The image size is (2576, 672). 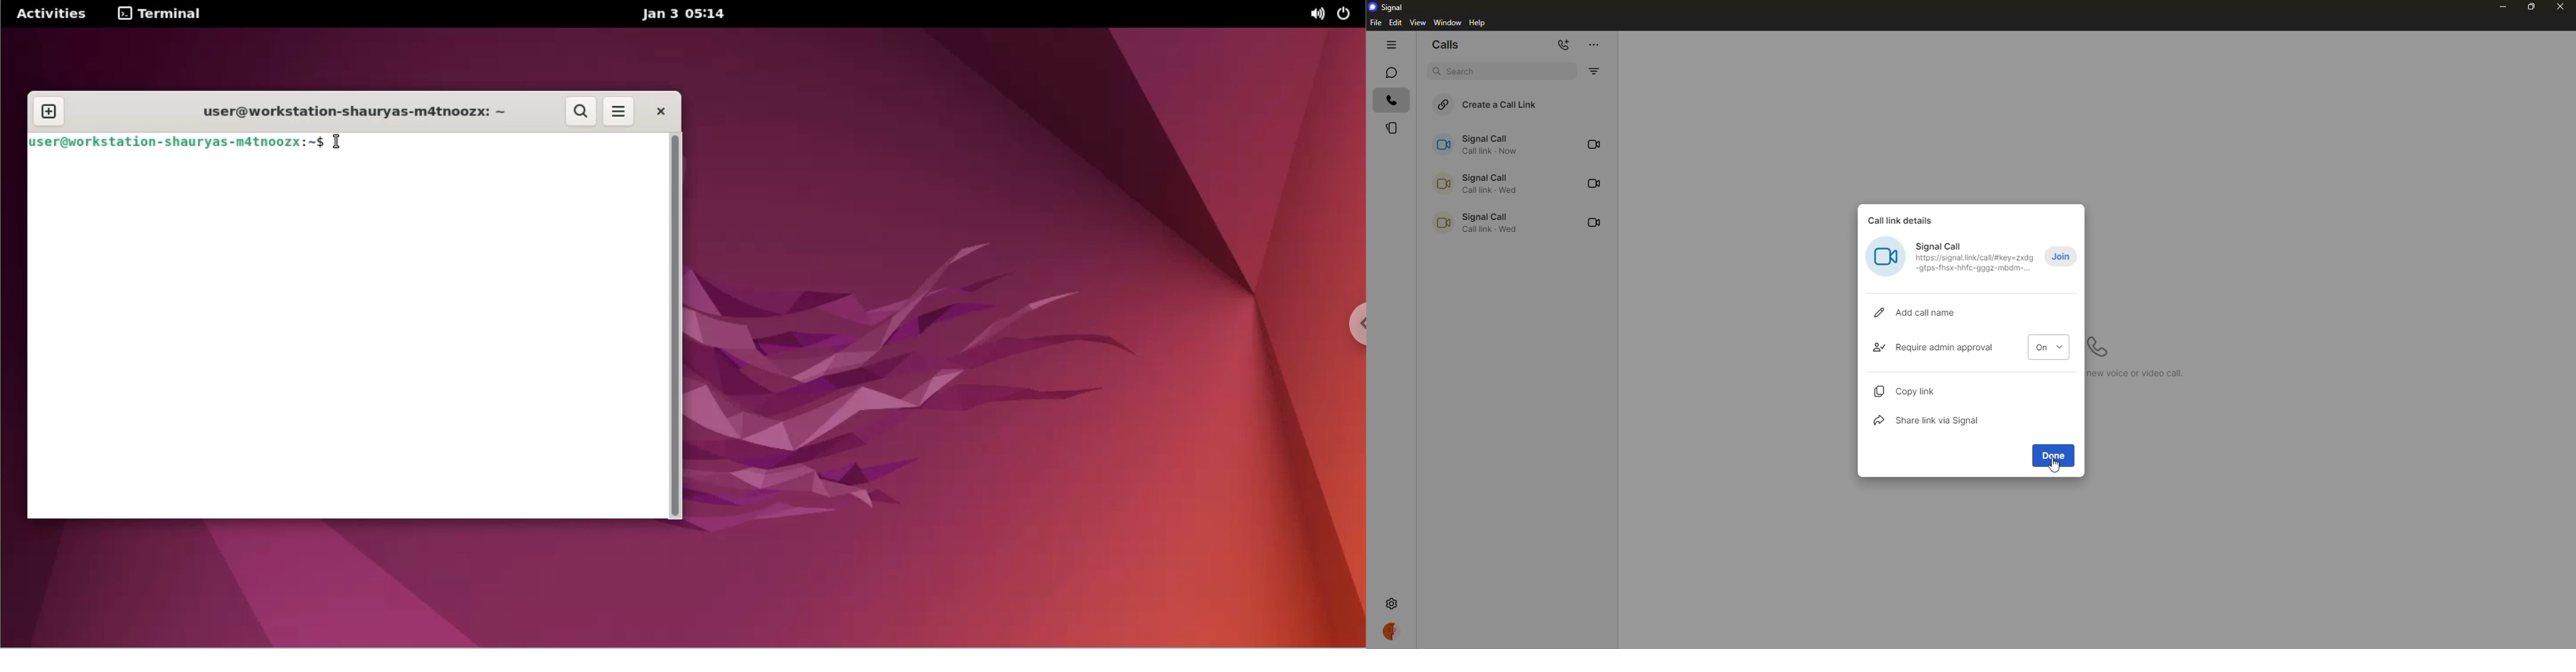 What do you see at coordinates (1594, 222) in the screenshot?
I see `video` at bounding box center [1594, 222].